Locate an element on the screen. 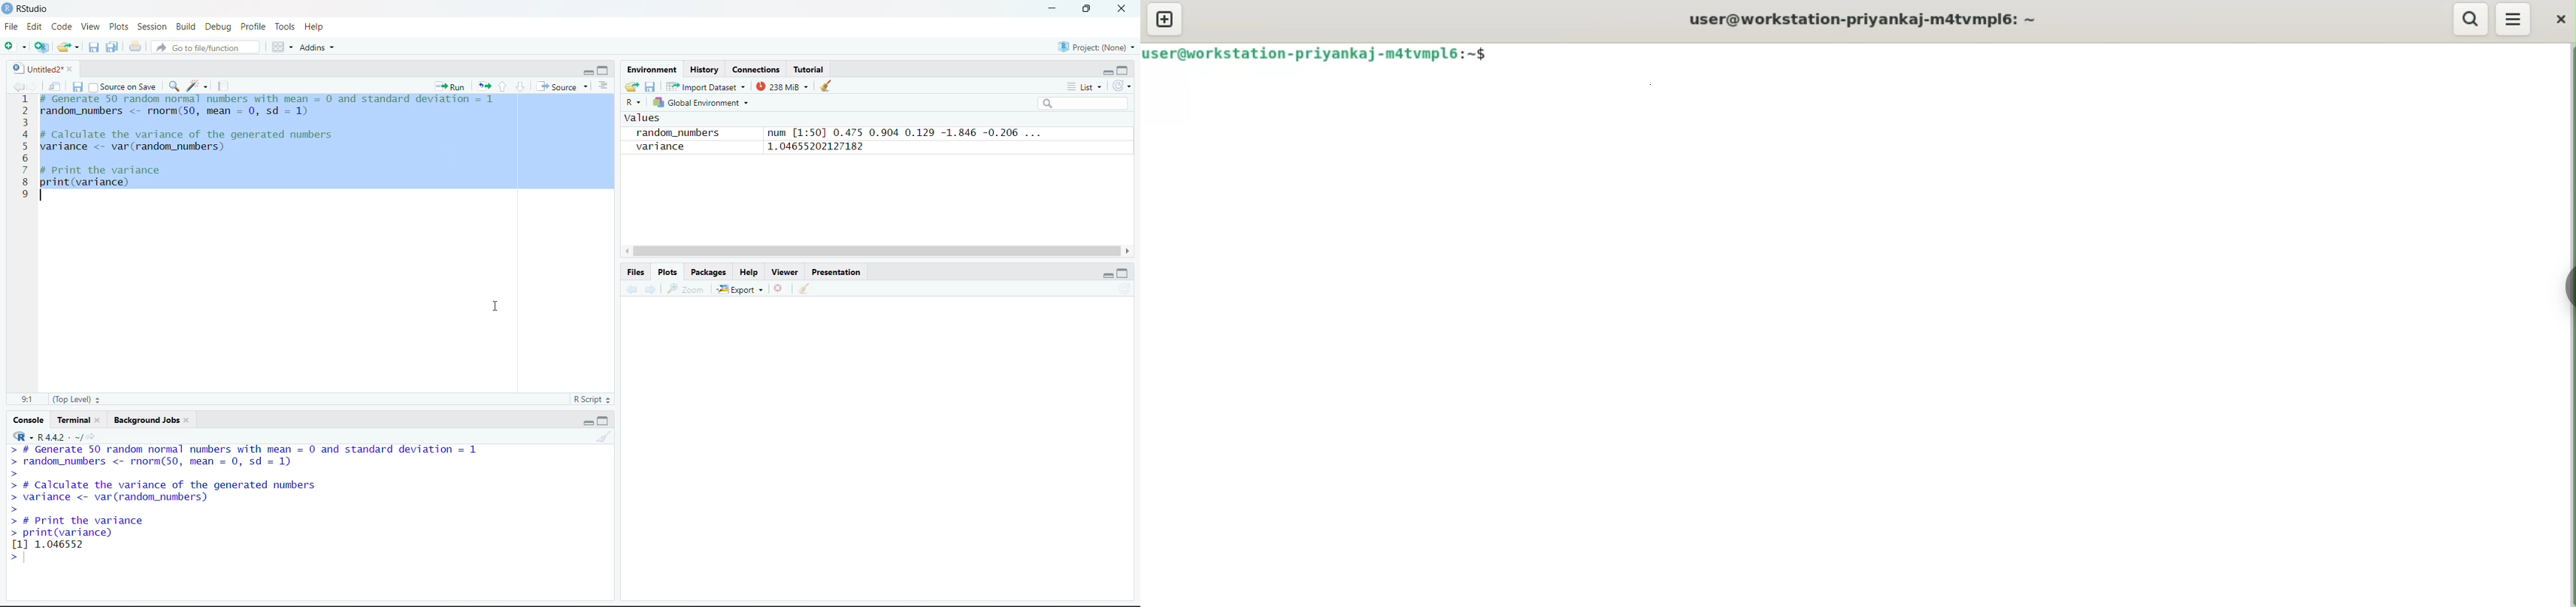  Zoom is located at coordinates (688, 290).